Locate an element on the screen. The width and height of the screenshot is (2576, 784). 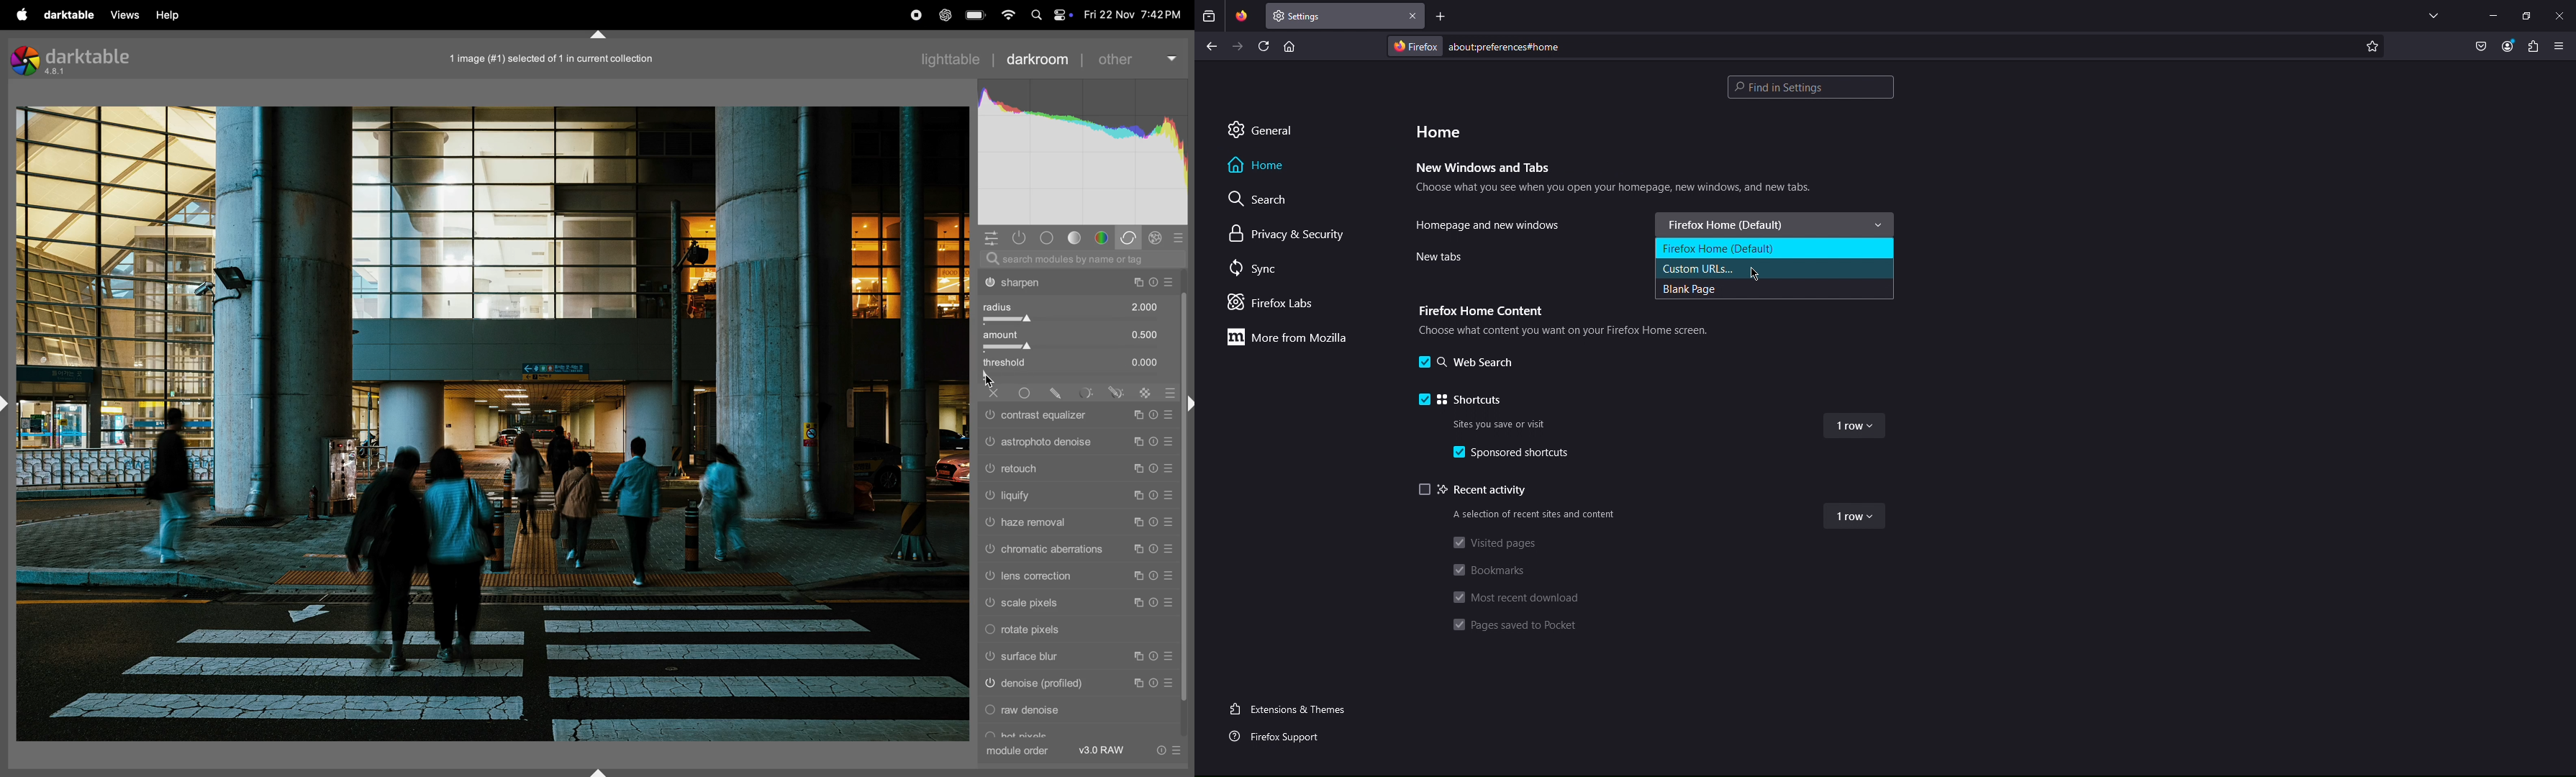
Address Bar is located at coordinates (1874, 45).